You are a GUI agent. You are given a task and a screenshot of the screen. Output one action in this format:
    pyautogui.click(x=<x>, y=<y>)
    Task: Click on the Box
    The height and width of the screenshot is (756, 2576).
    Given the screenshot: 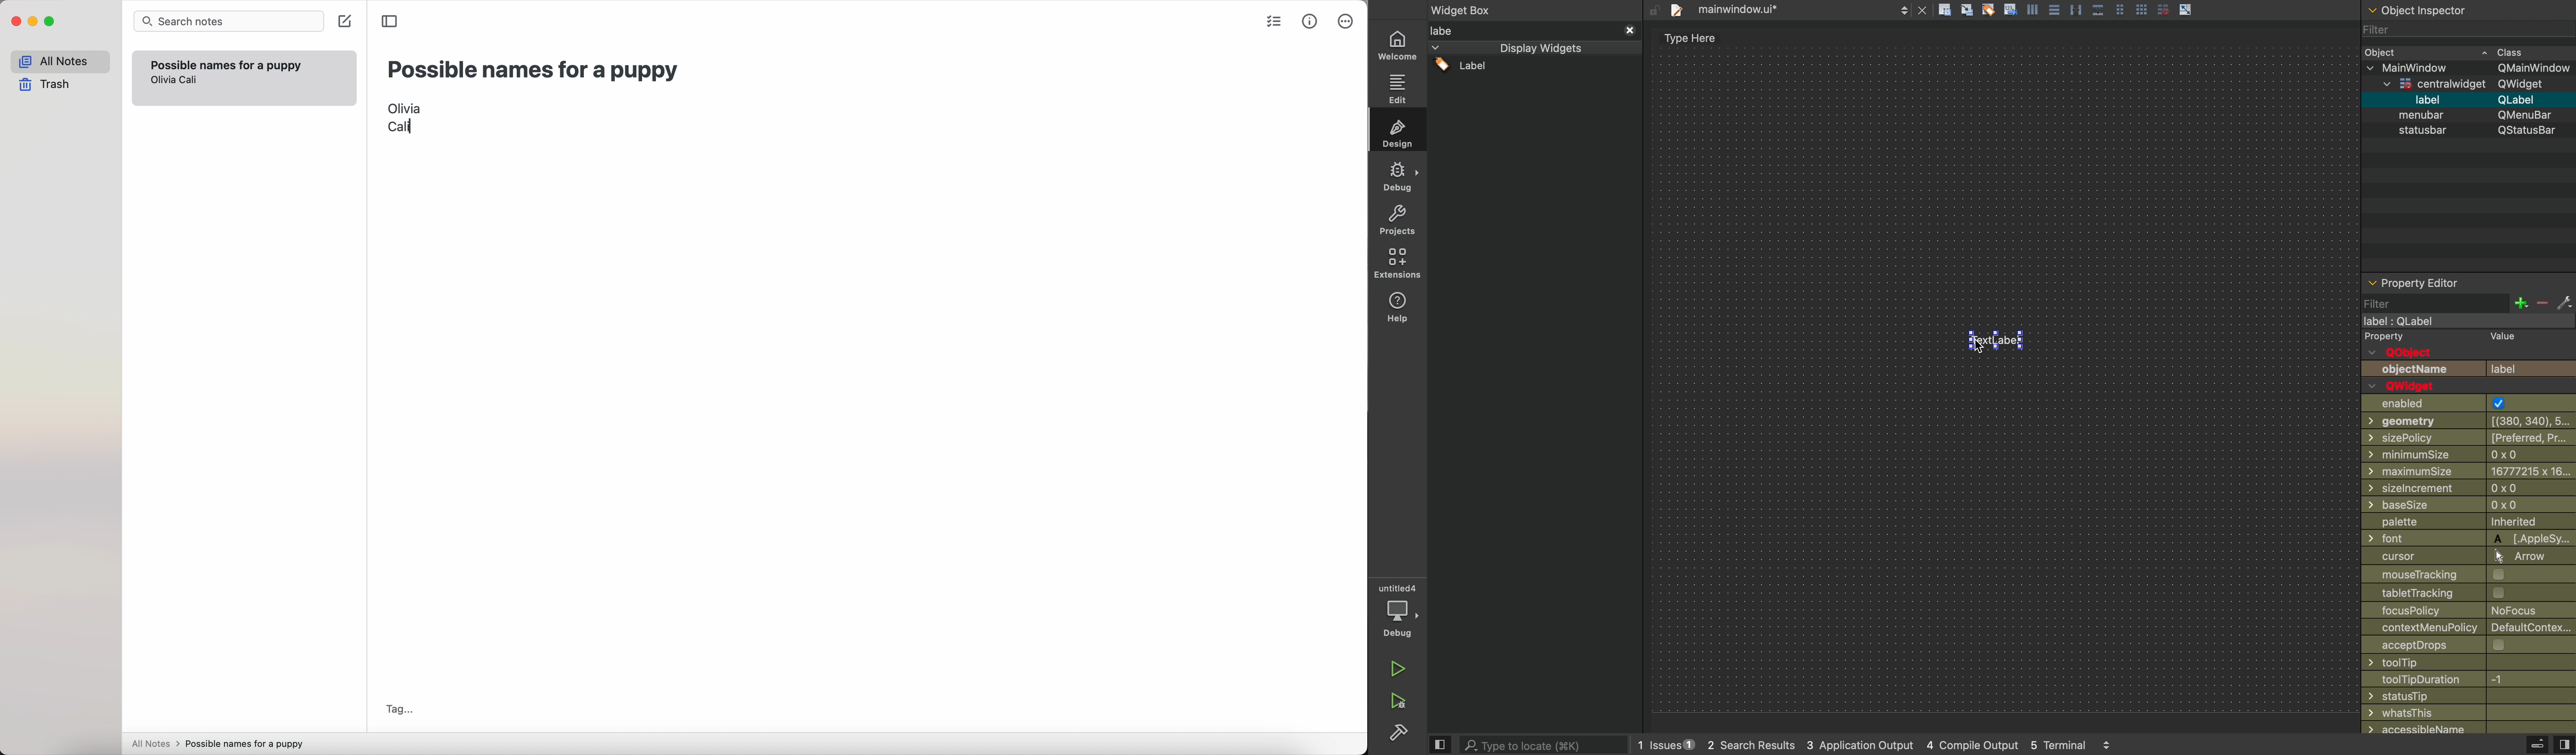 What is the action you would take?
    pyautogui.click(x=2099, y=8)
    